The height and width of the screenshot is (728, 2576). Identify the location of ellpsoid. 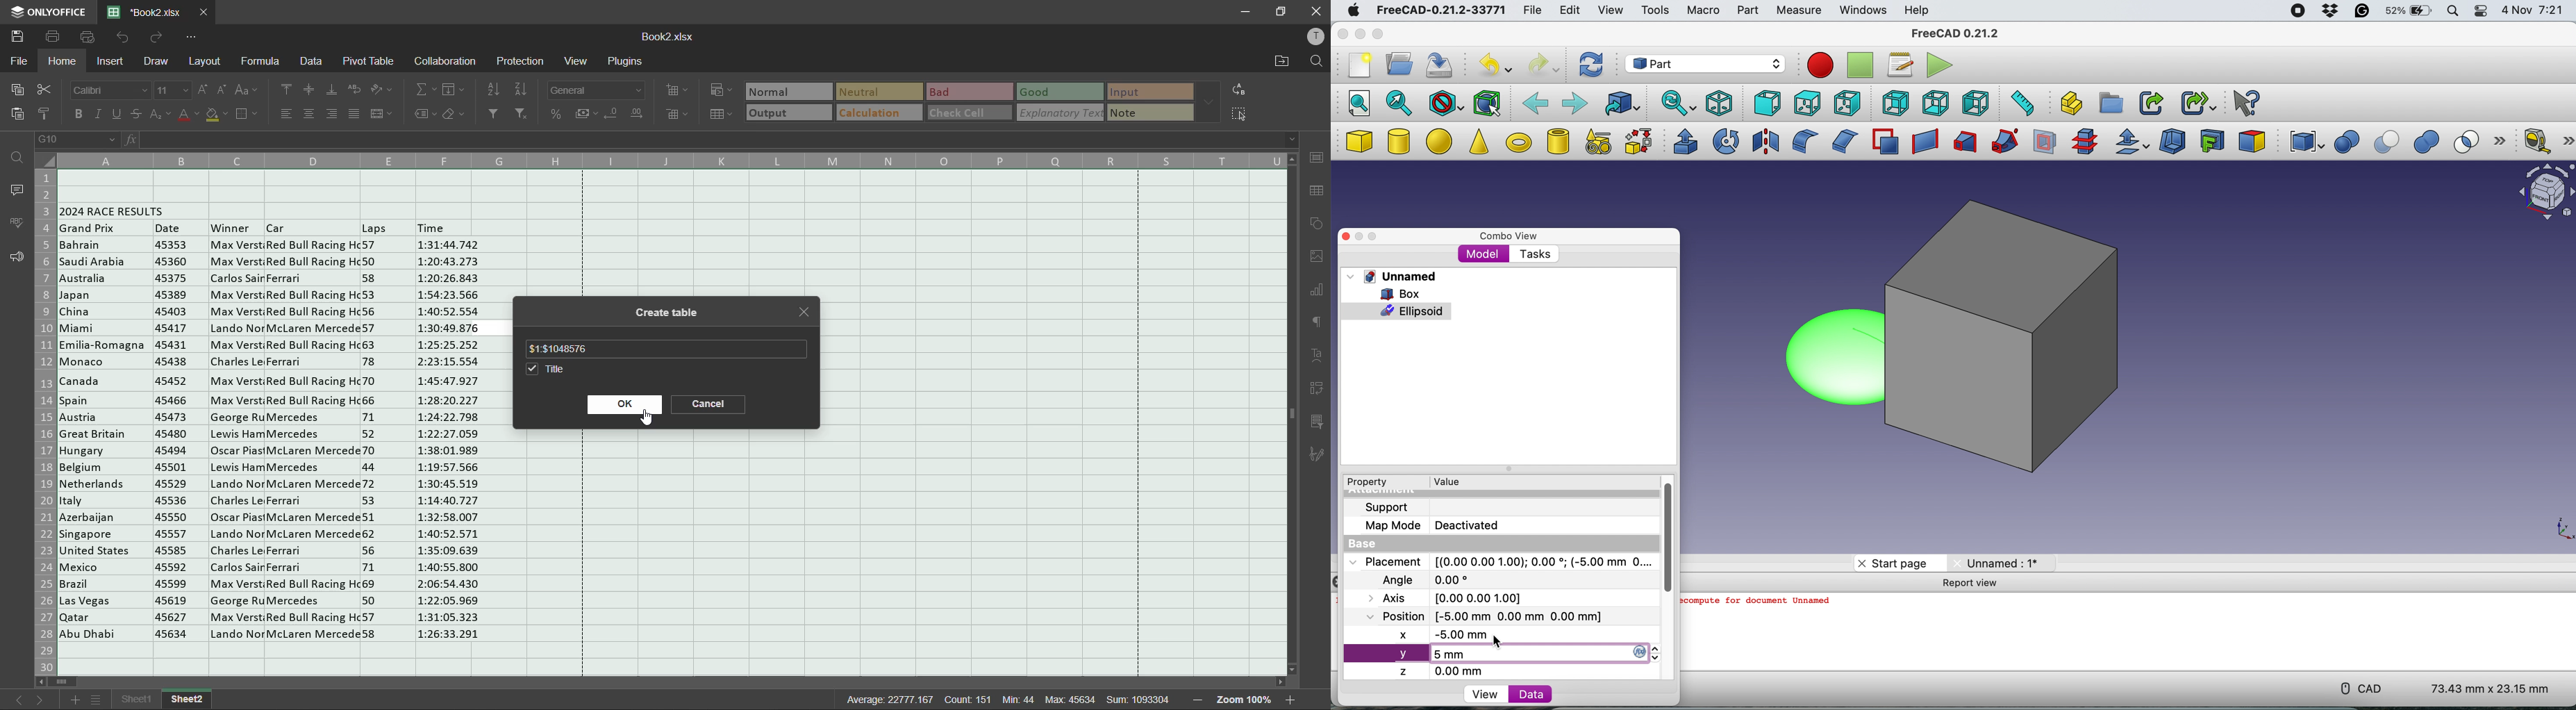
(1397, 310).